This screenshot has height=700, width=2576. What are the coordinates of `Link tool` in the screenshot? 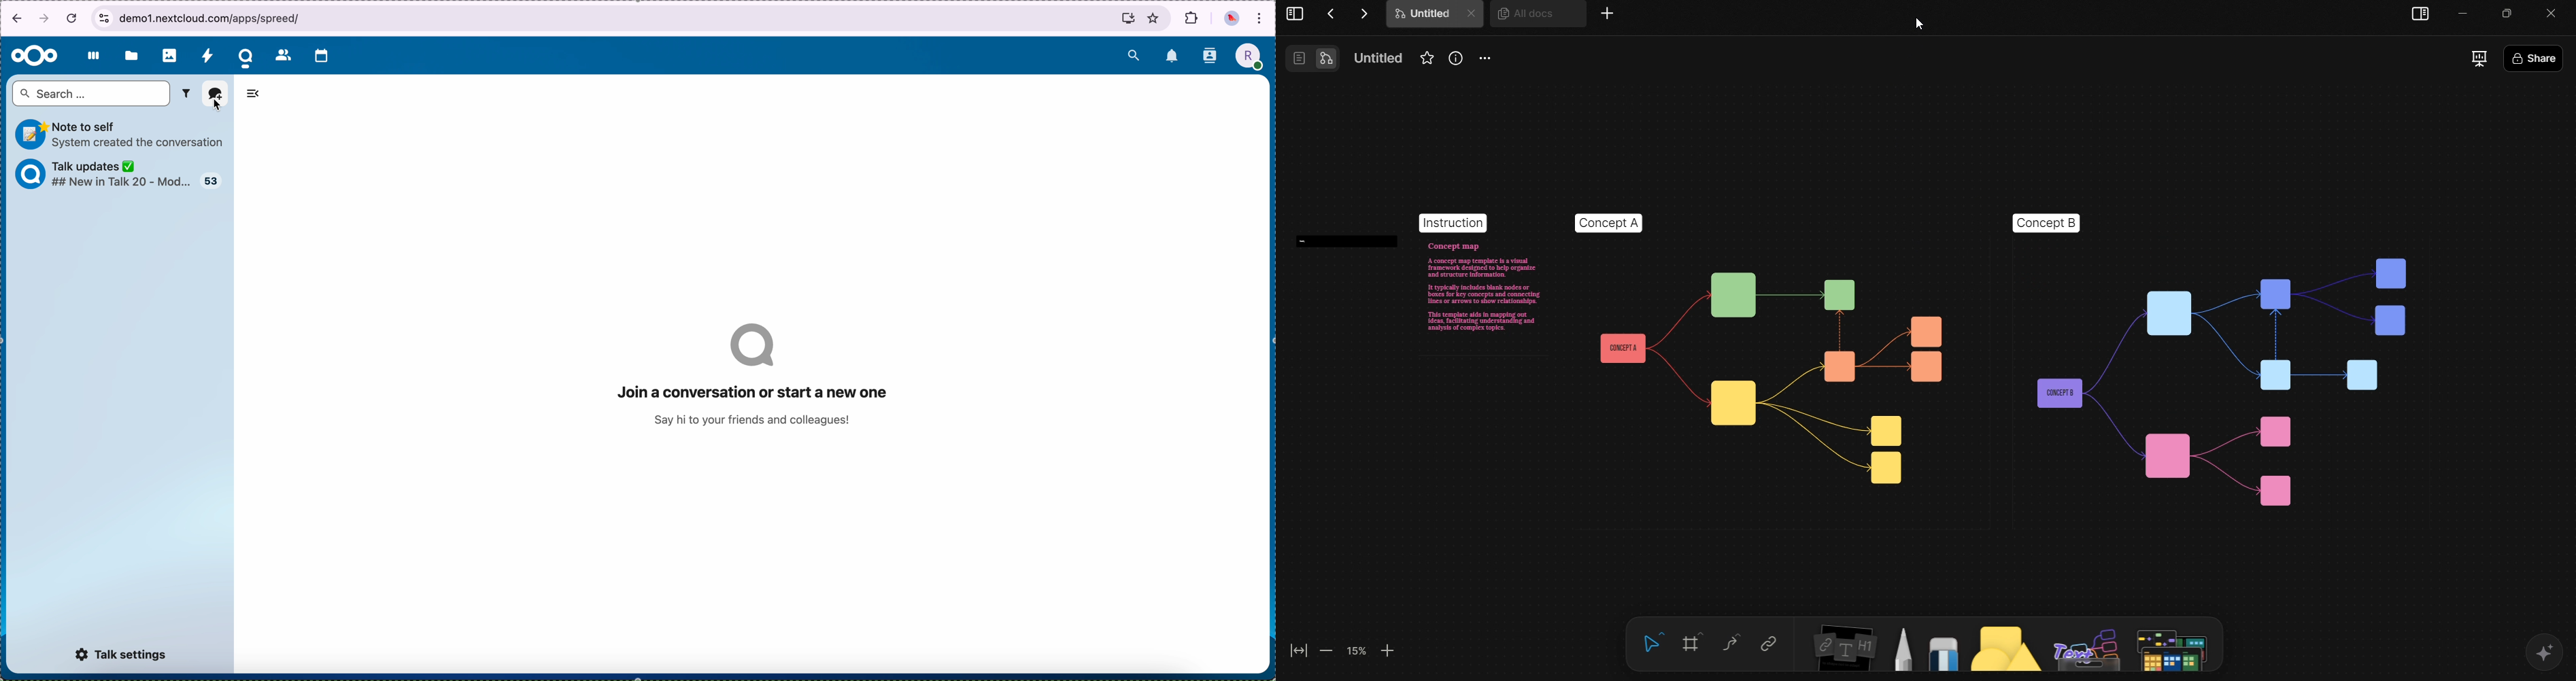 It's located at (1768, 644).